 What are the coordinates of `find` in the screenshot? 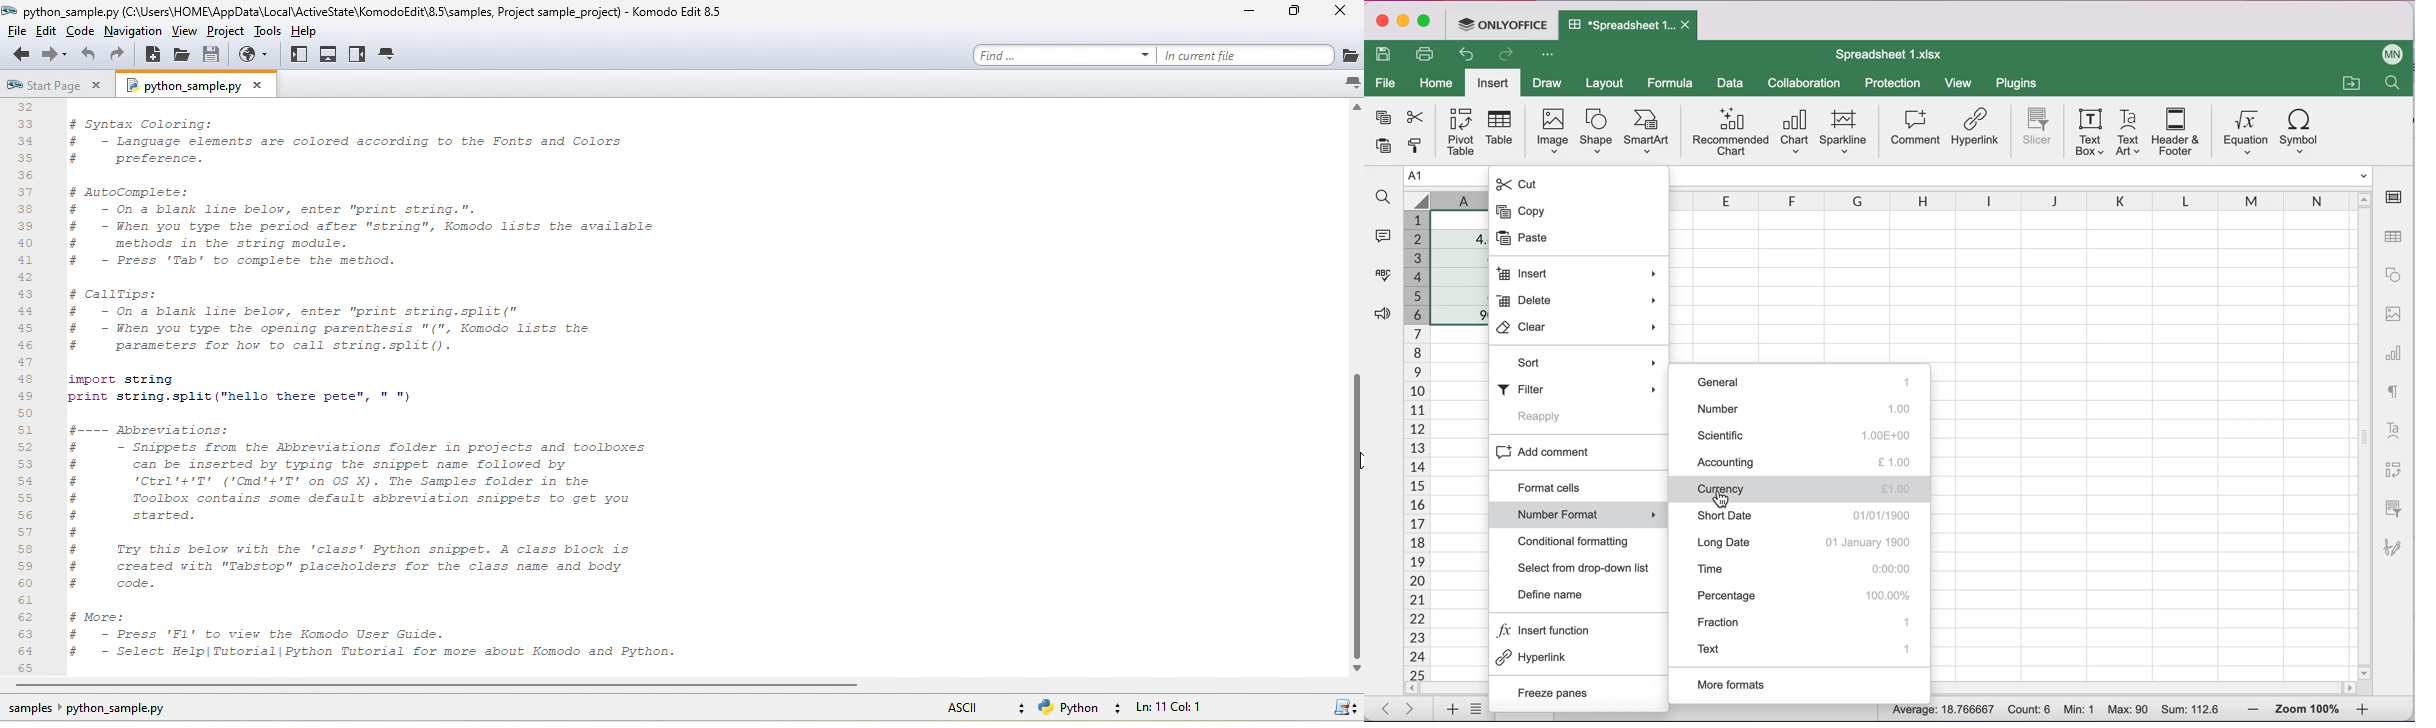 It's located at (1383, 198).